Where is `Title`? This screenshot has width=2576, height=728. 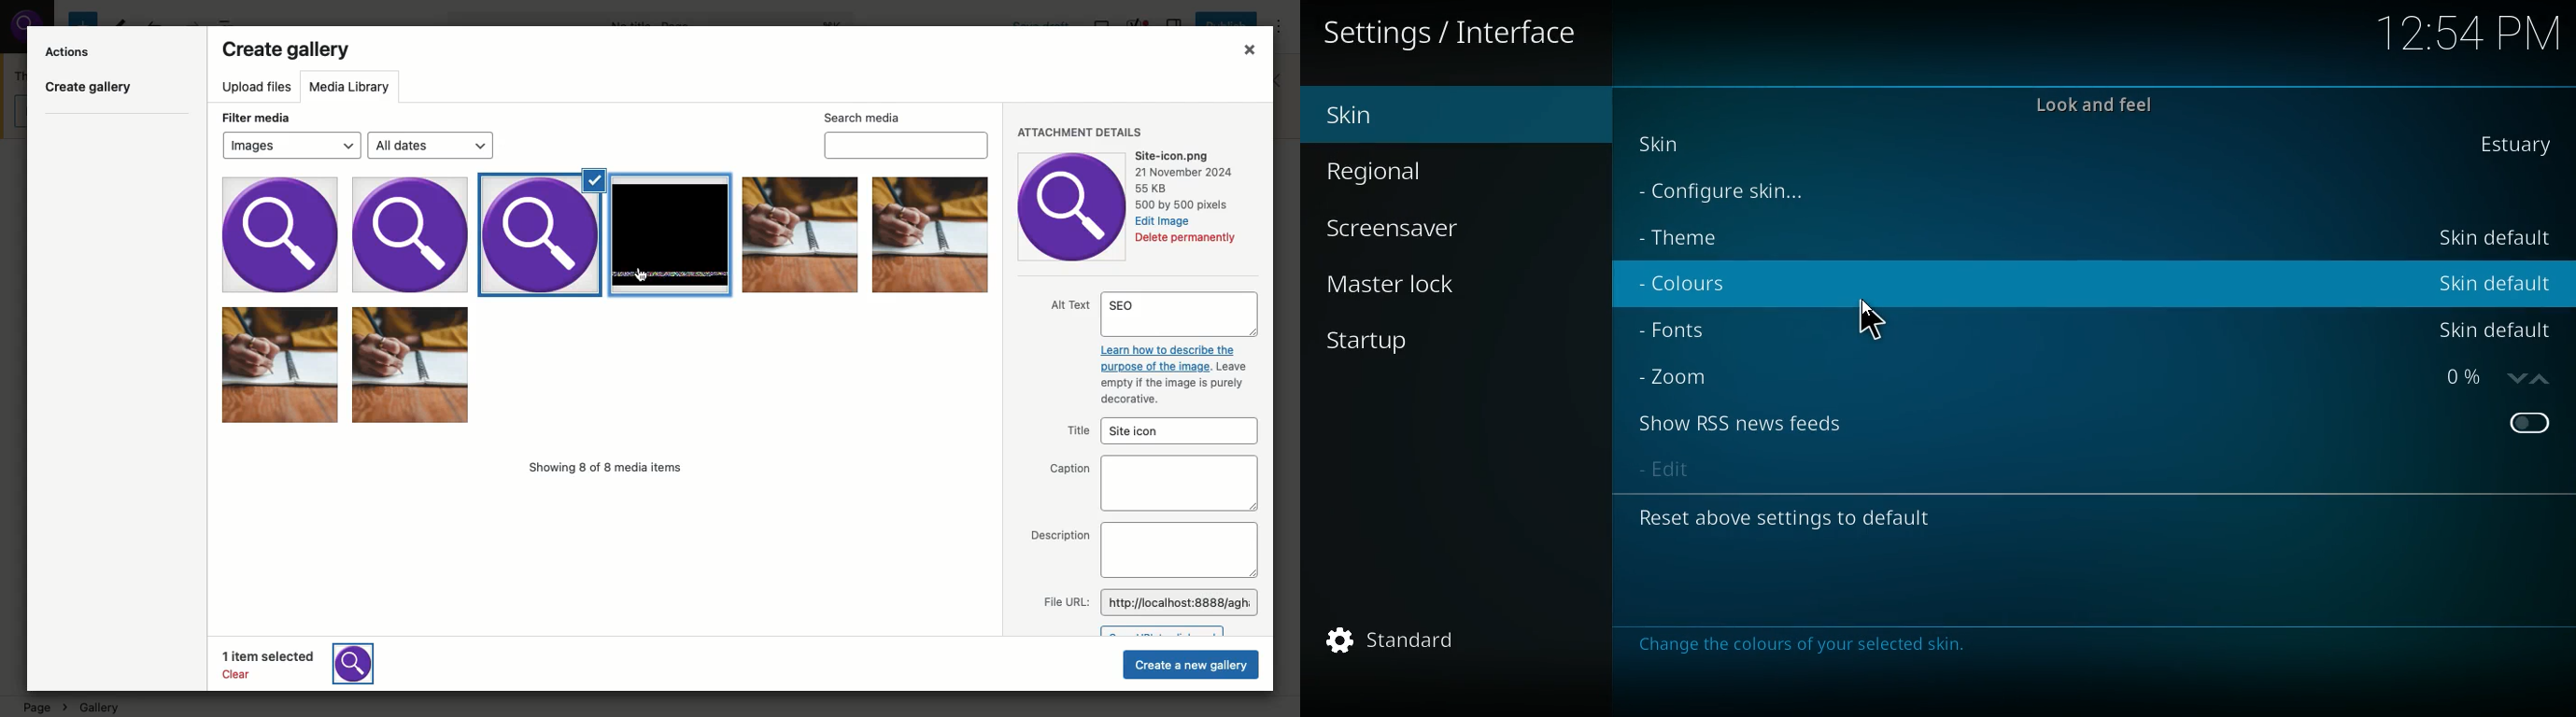
Title is located at coordinates (1156, 432).